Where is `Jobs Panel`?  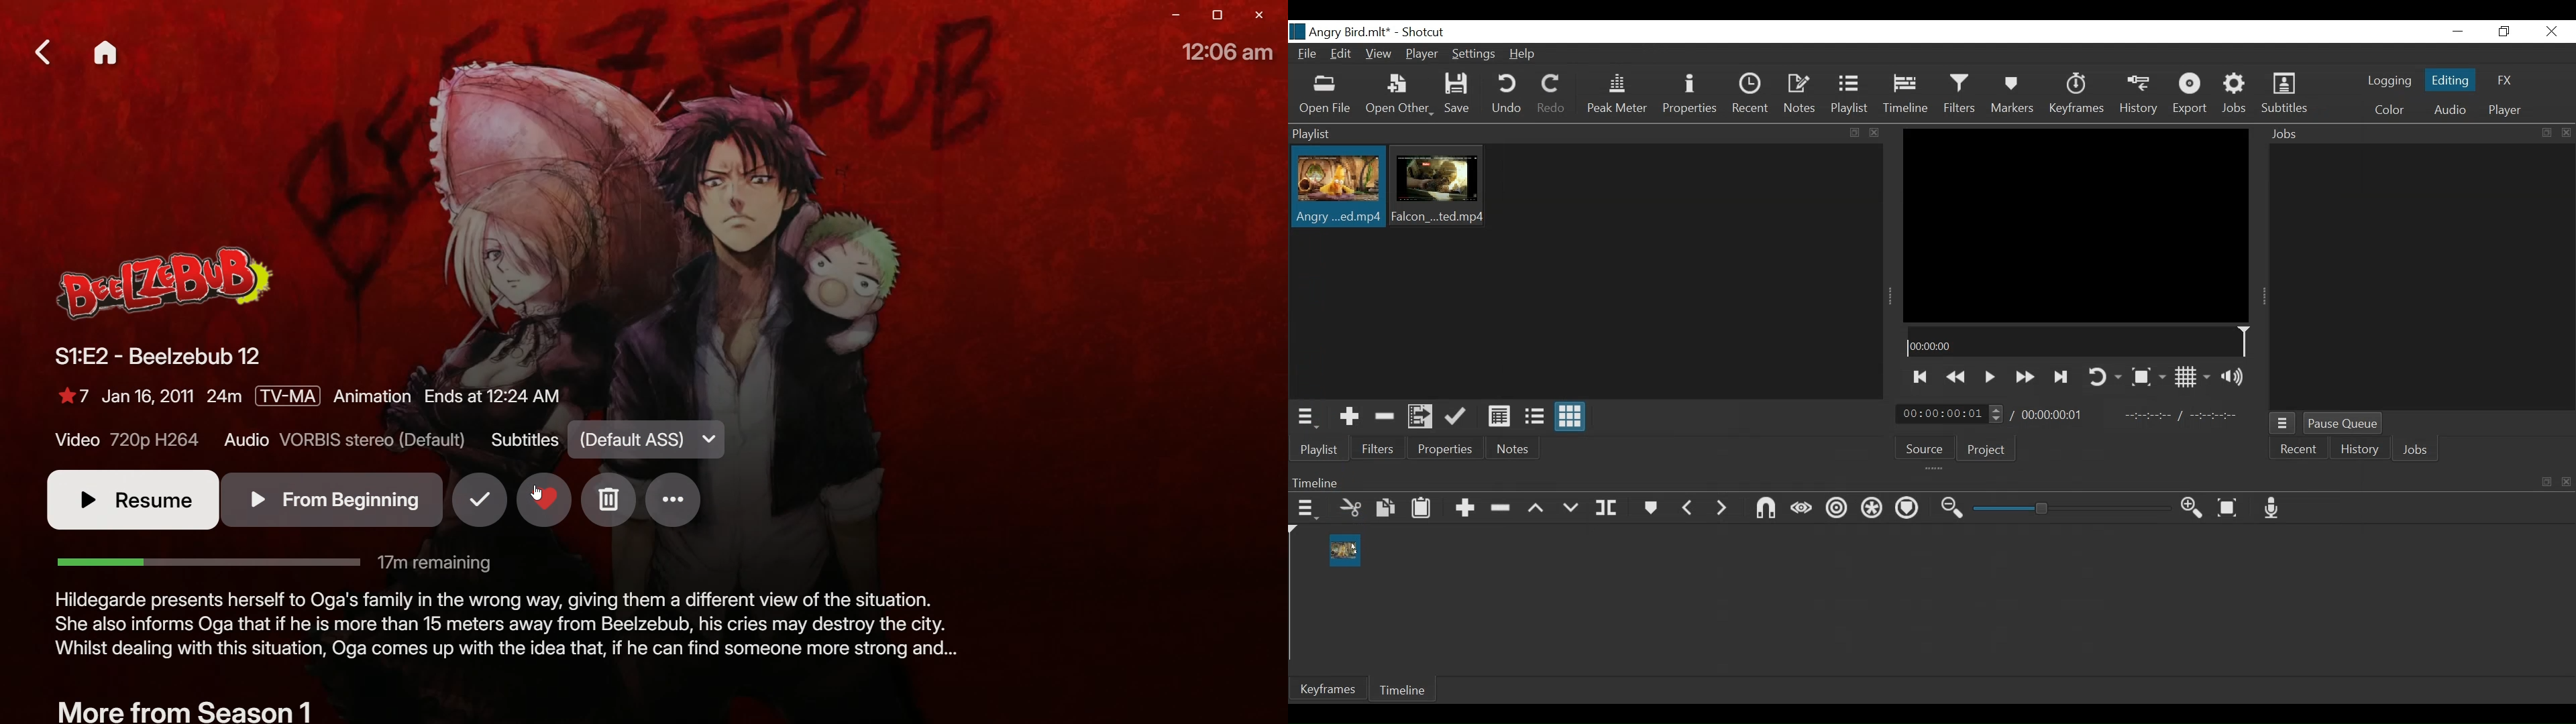 Jobs Panel is located at coordinates (2422, 279).